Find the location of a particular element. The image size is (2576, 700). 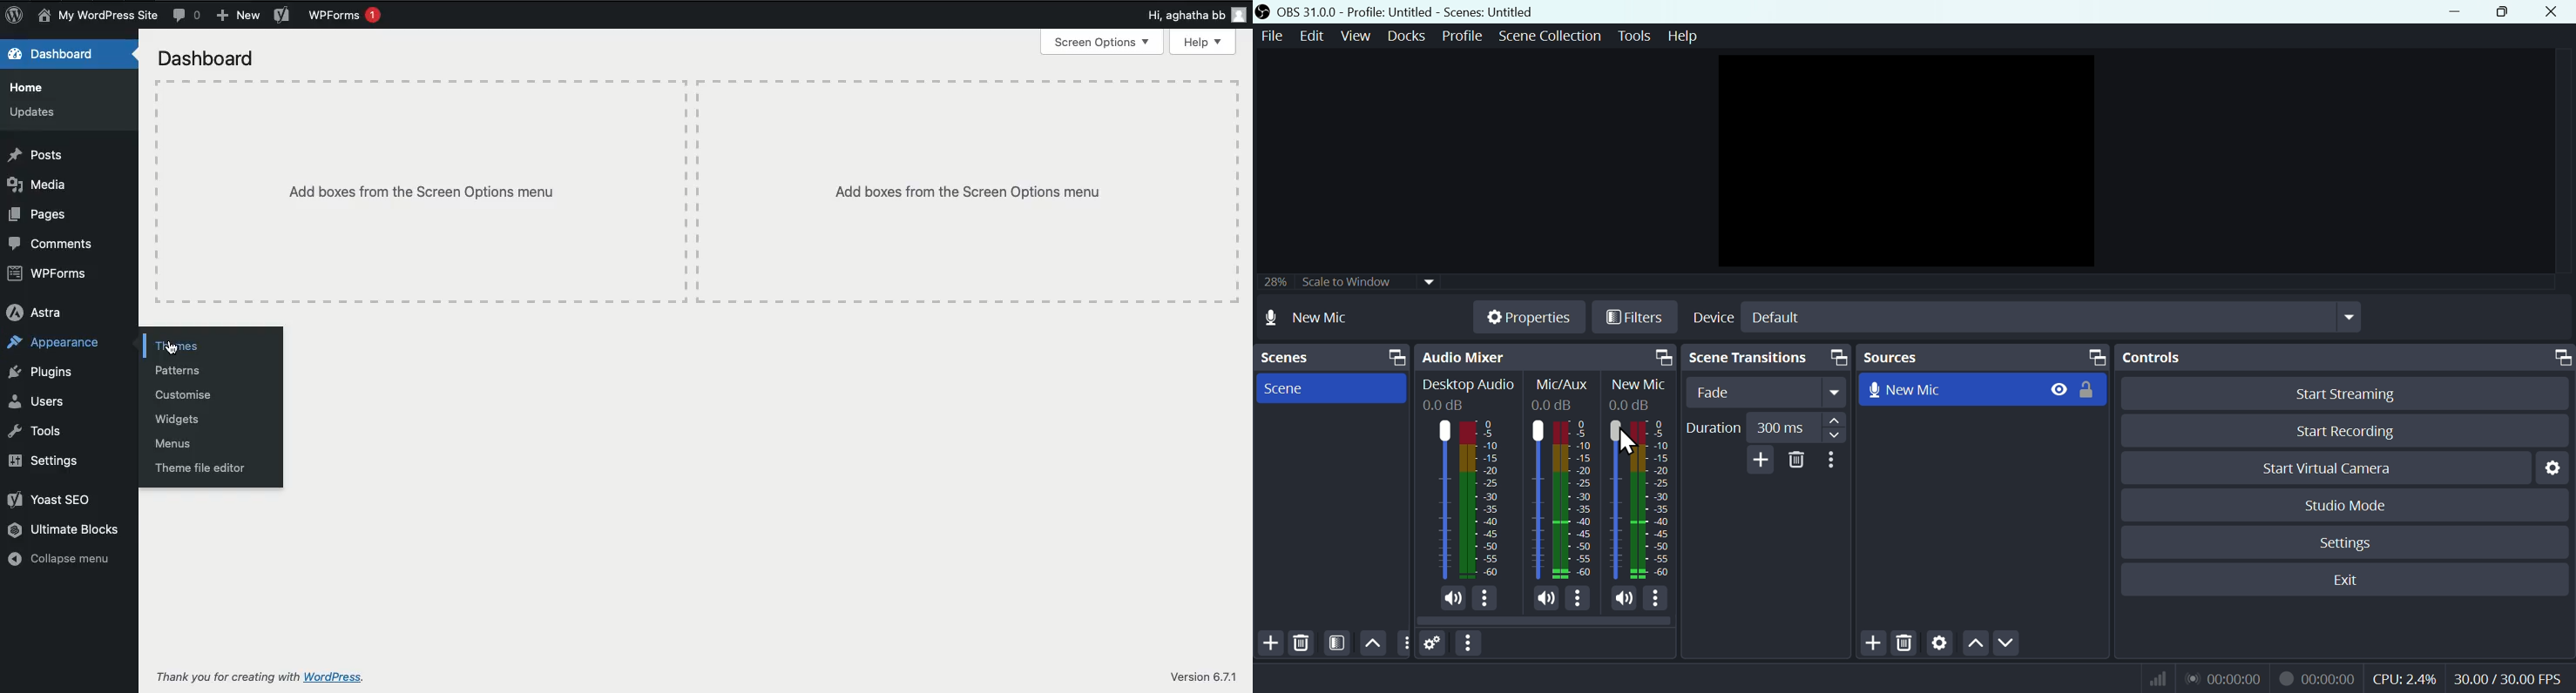

Desktop Audio is located at coordinates (1441, 499).